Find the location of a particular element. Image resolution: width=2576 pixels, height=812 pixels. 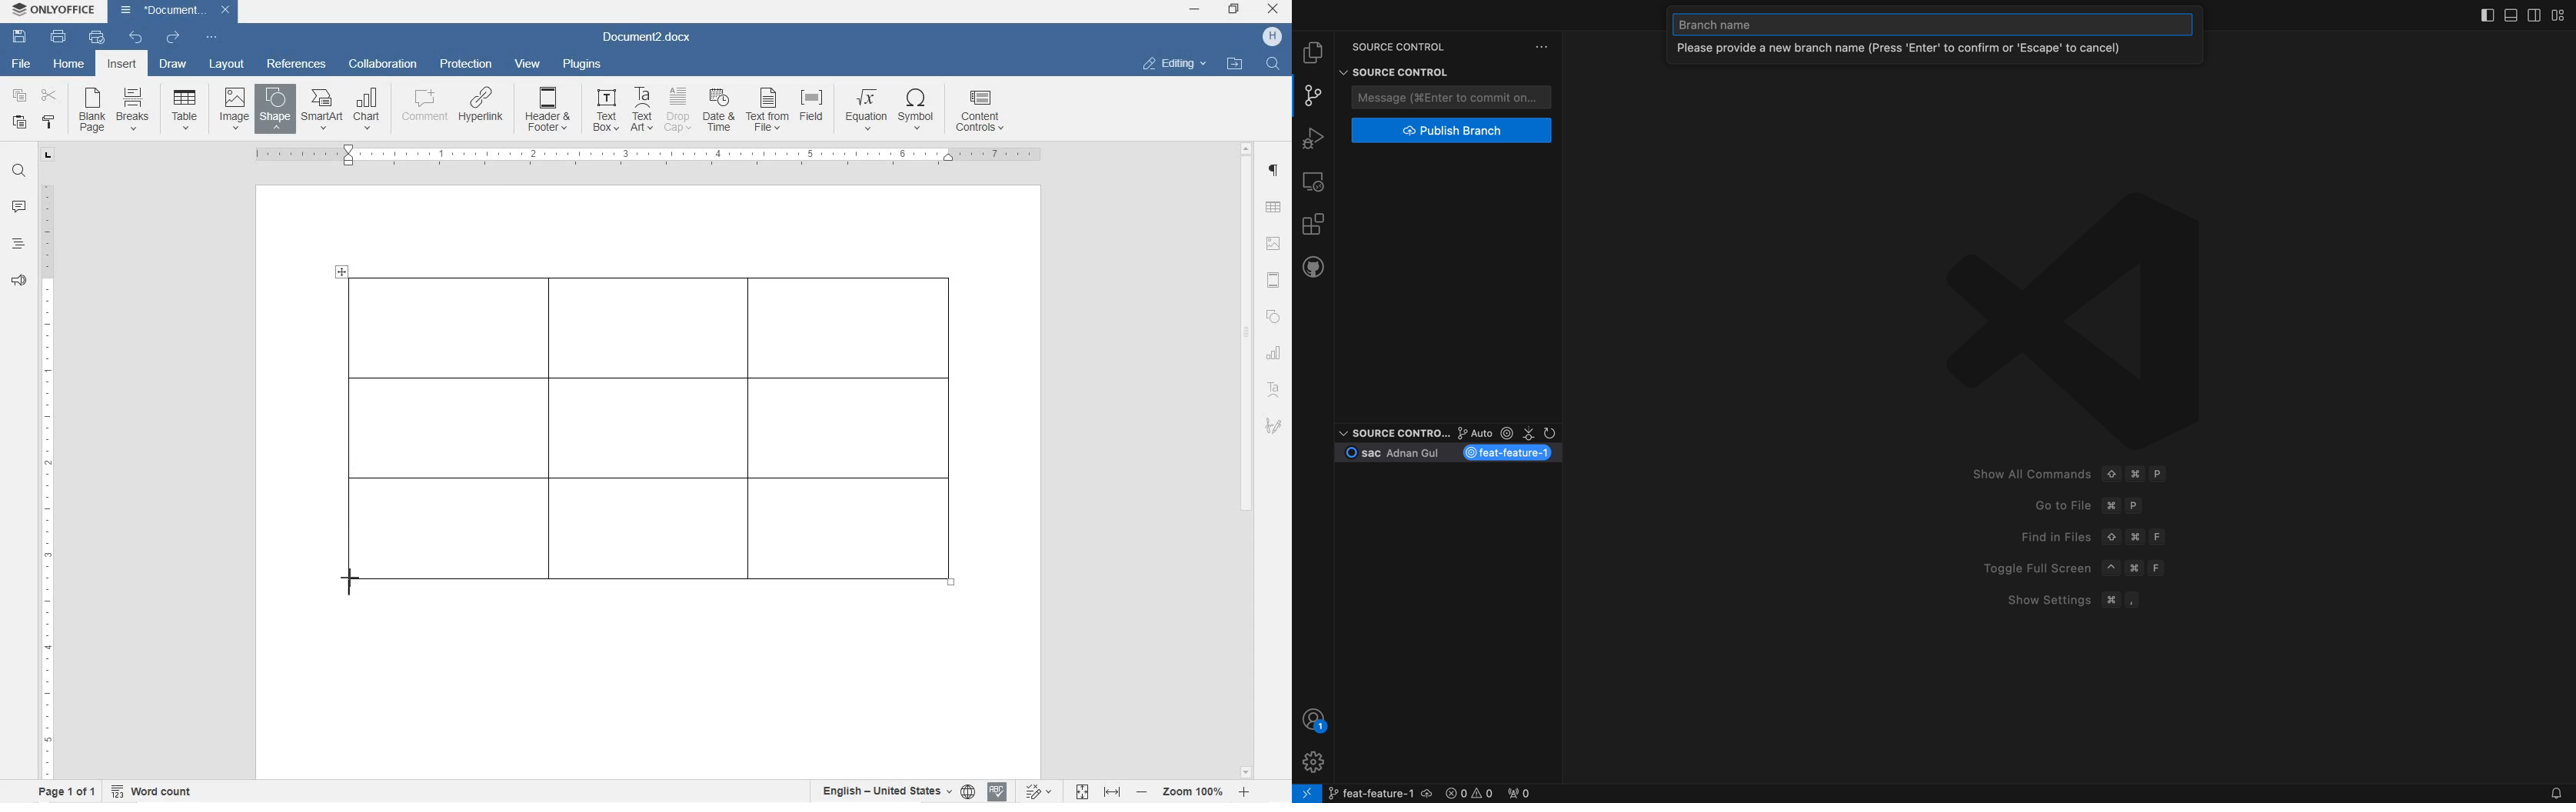

spell check is located at coordinates (997, 793).